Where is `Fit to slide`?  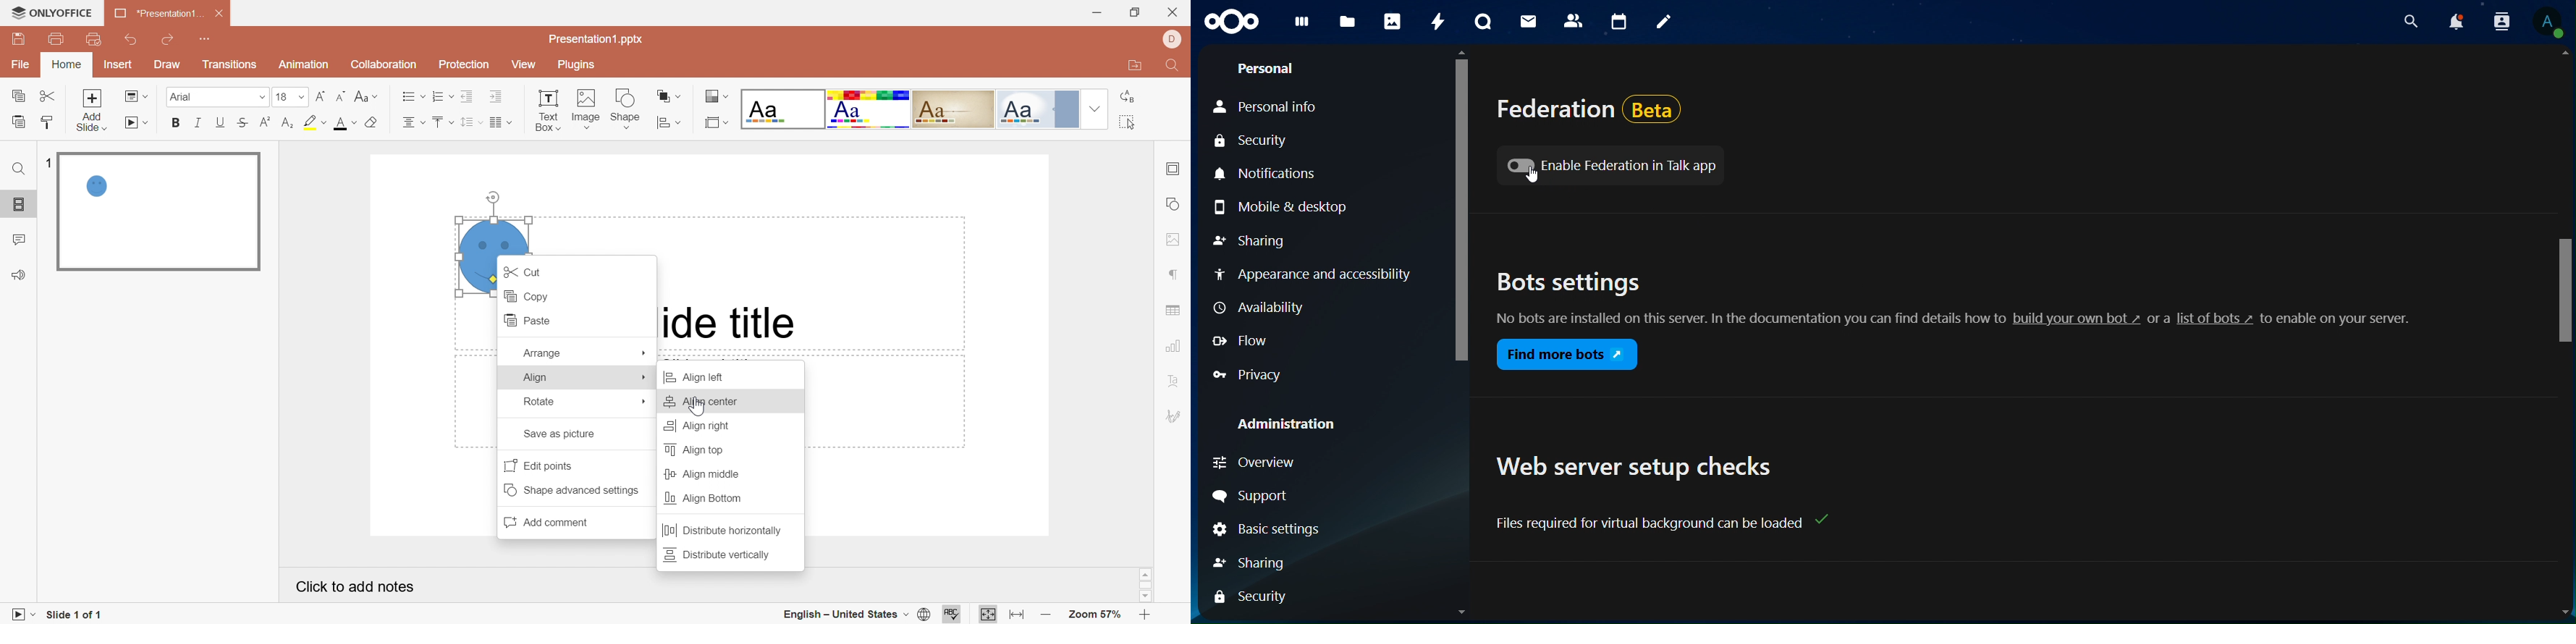 Fit to slide is located at coordinates (987, 615).